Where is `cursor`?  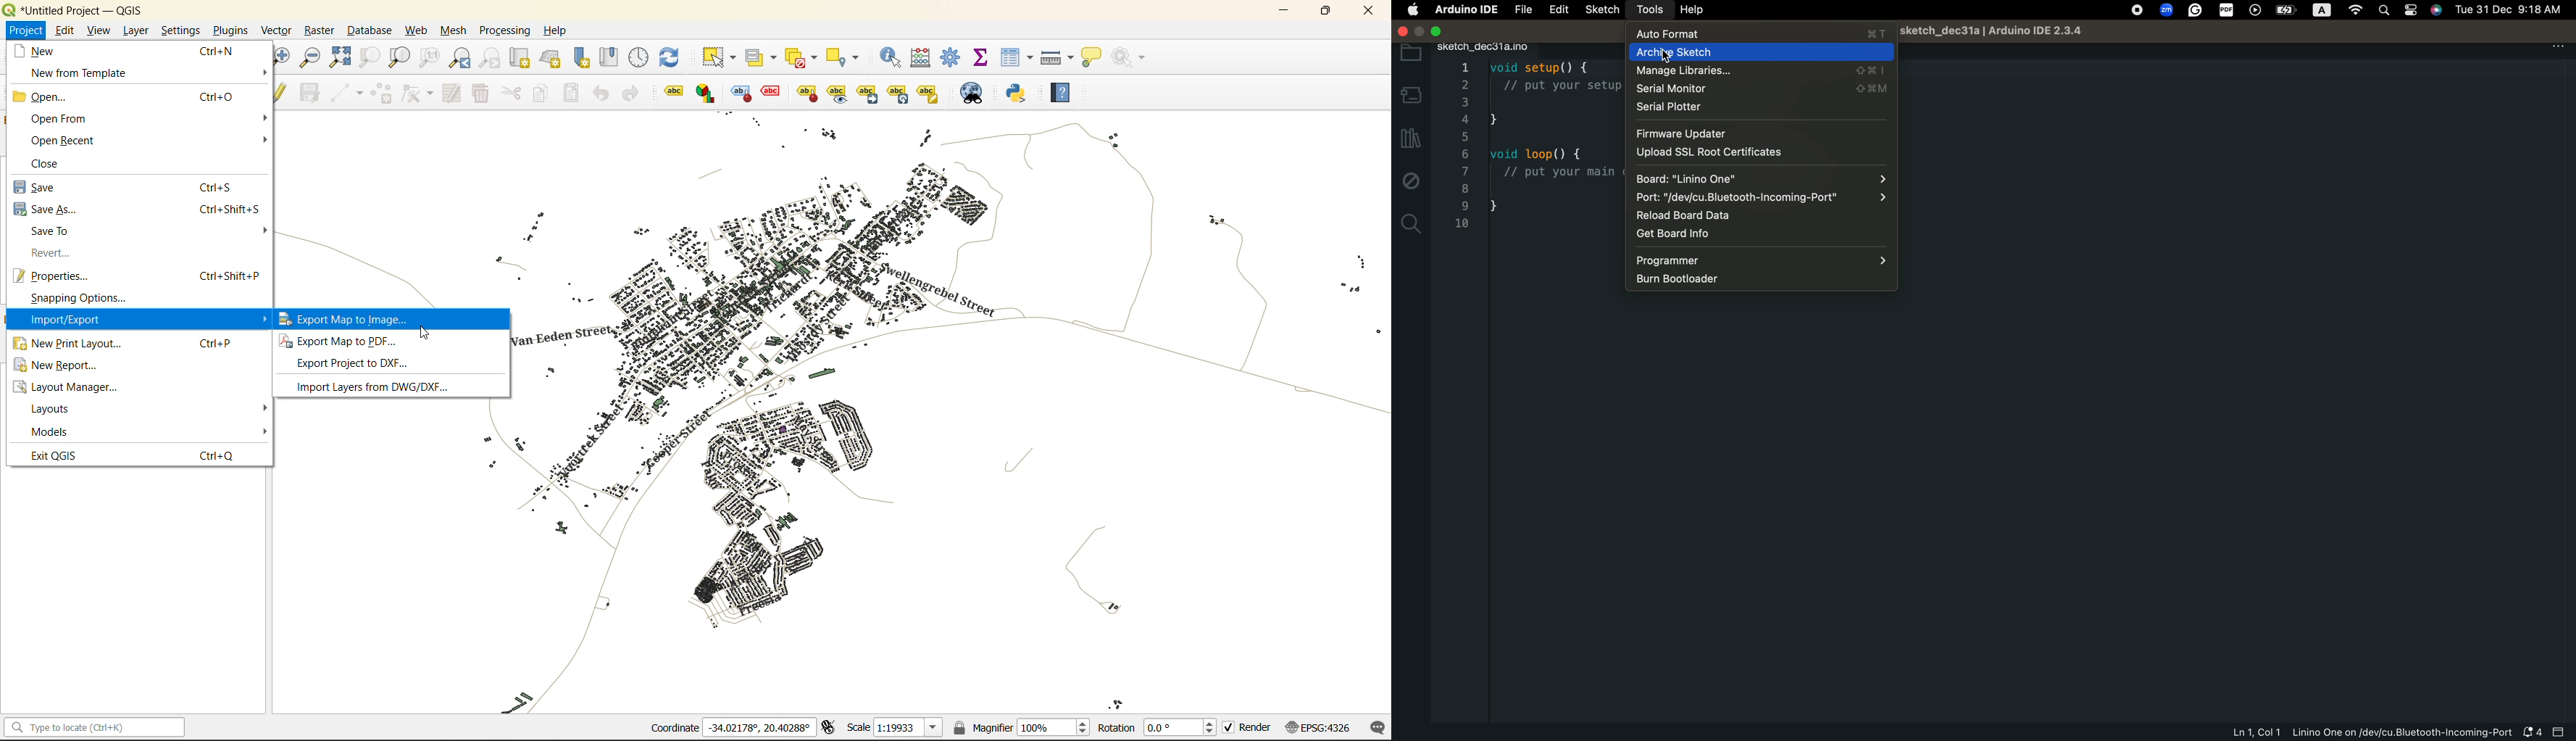
cursor is located at coordinates (426, 332).